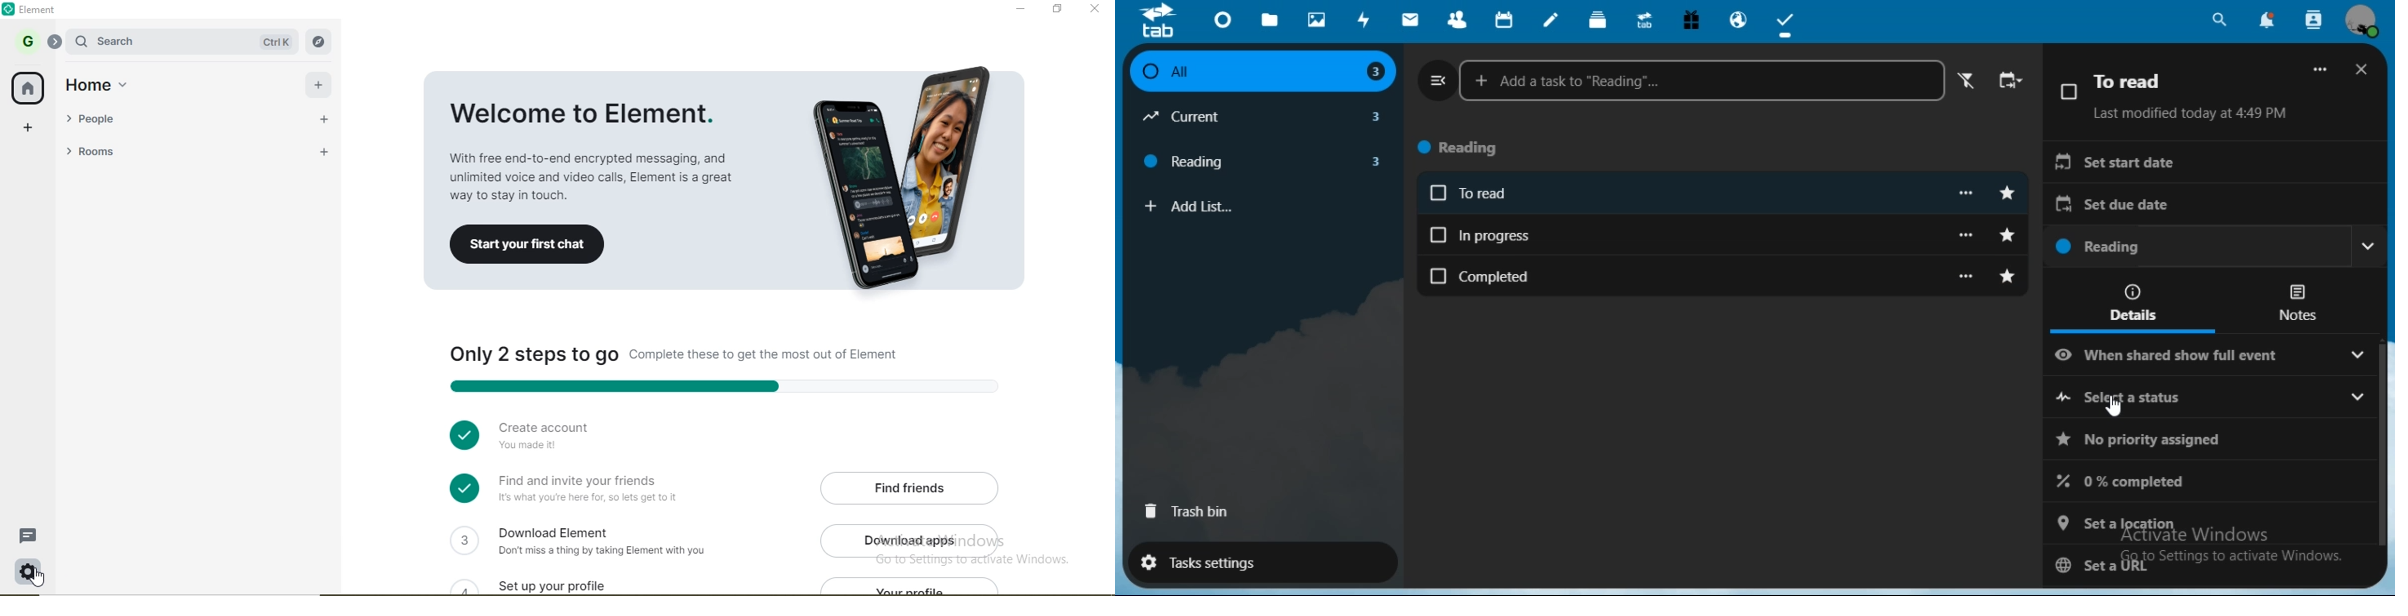  Describe the element at coordinates (1700, 195) in the screenshot. I see `To read` at that location.